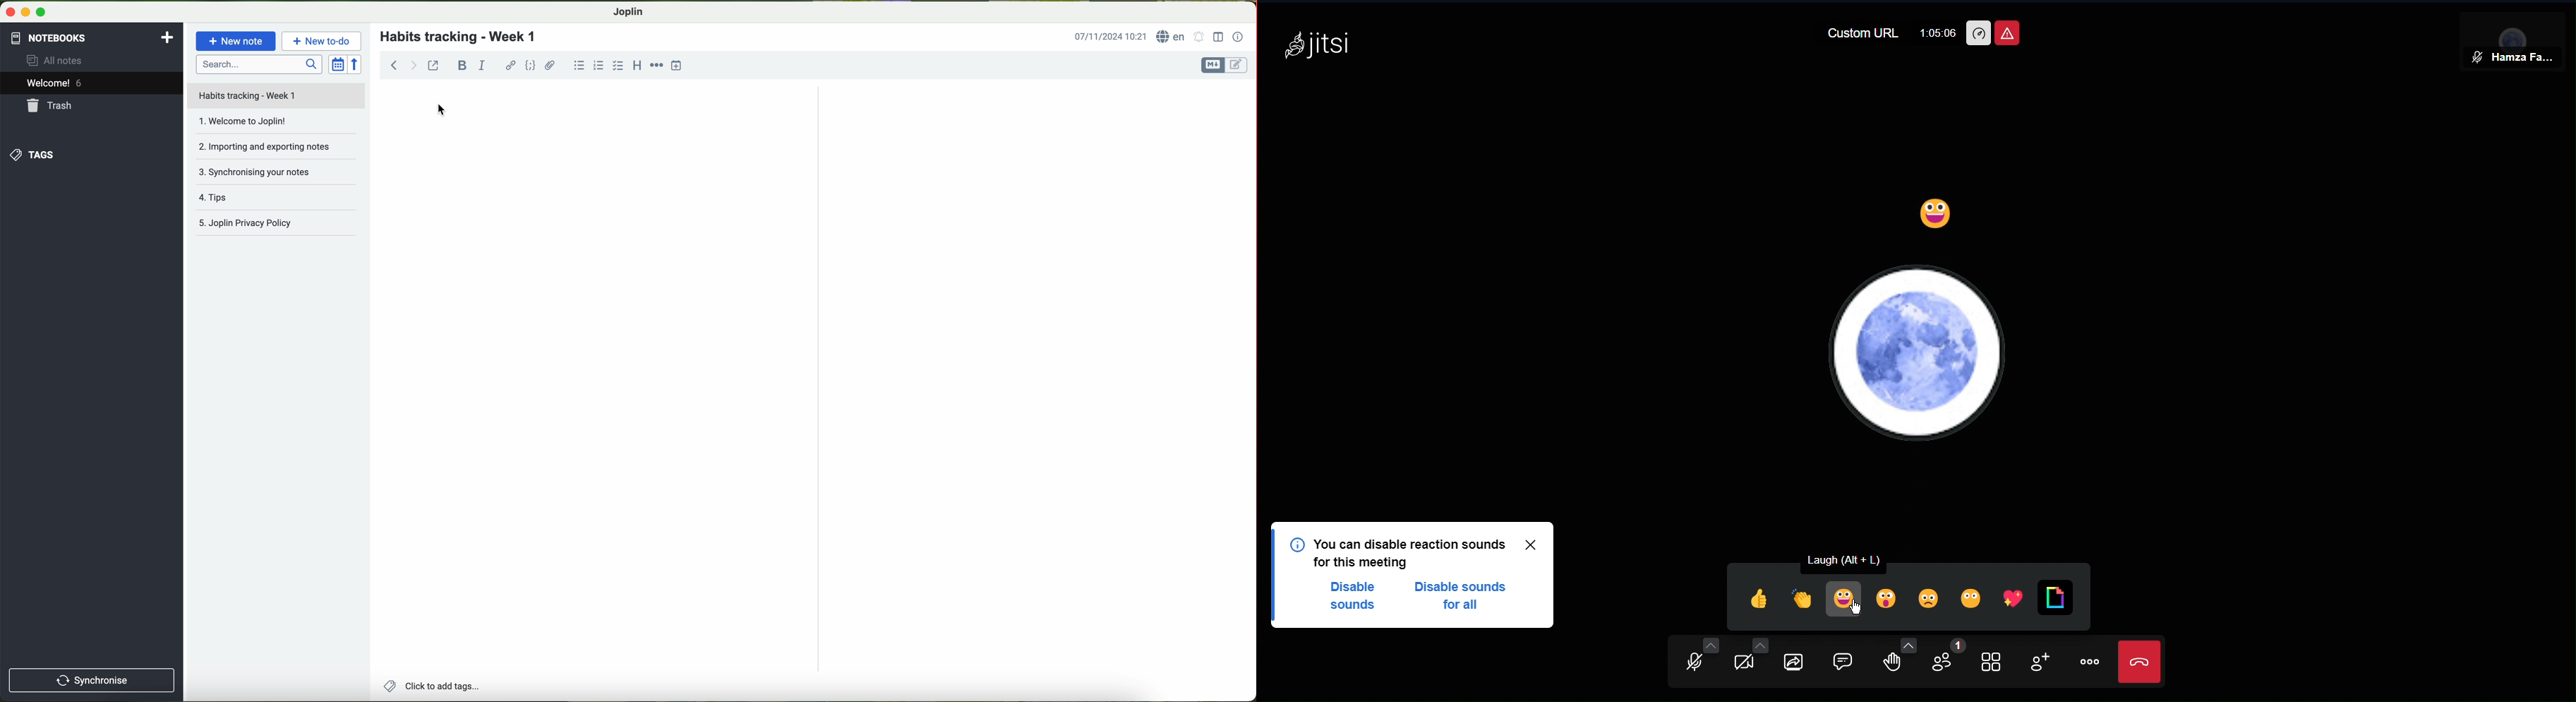  What do you see at coordinates (2037, 665) in the screenshot?
I see `Add Participant` at bounding box center [2037, 665].